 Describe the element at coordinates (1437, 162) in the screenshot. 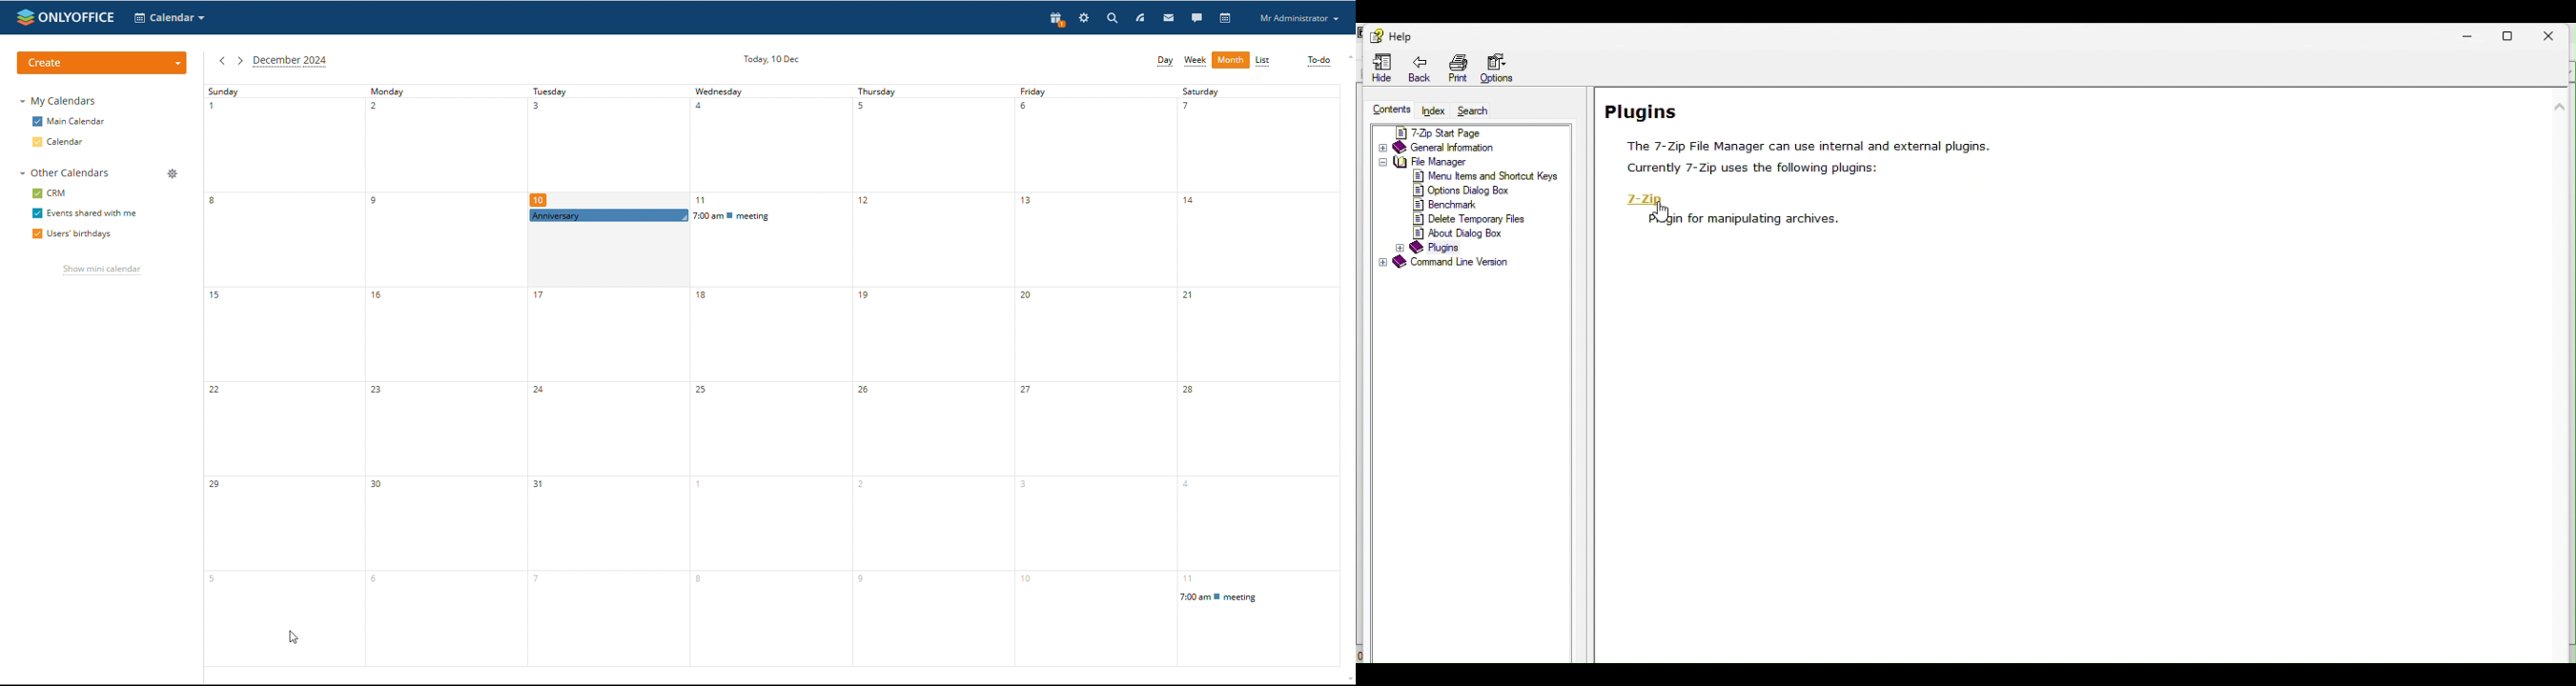

I see `File Manager content` at that location.